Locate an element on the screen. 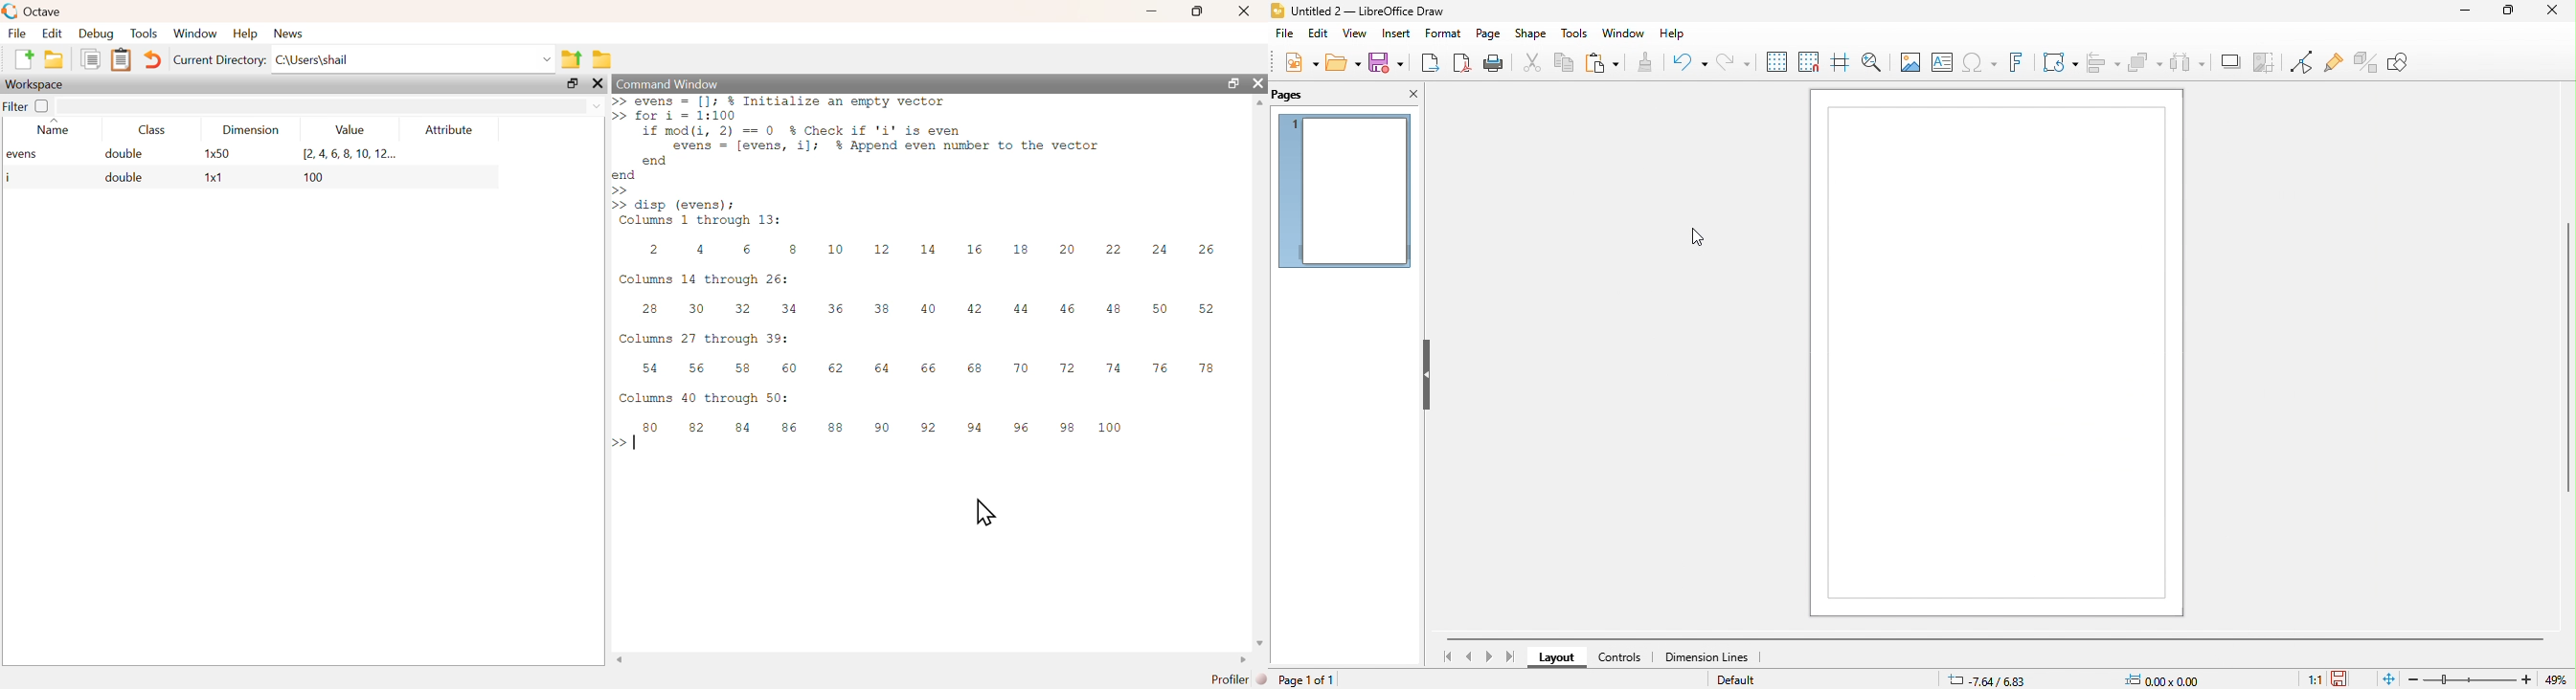 Image resolution: width=2576 pixels, height=700 pixels. shape is located at coordinates (1531, 34).